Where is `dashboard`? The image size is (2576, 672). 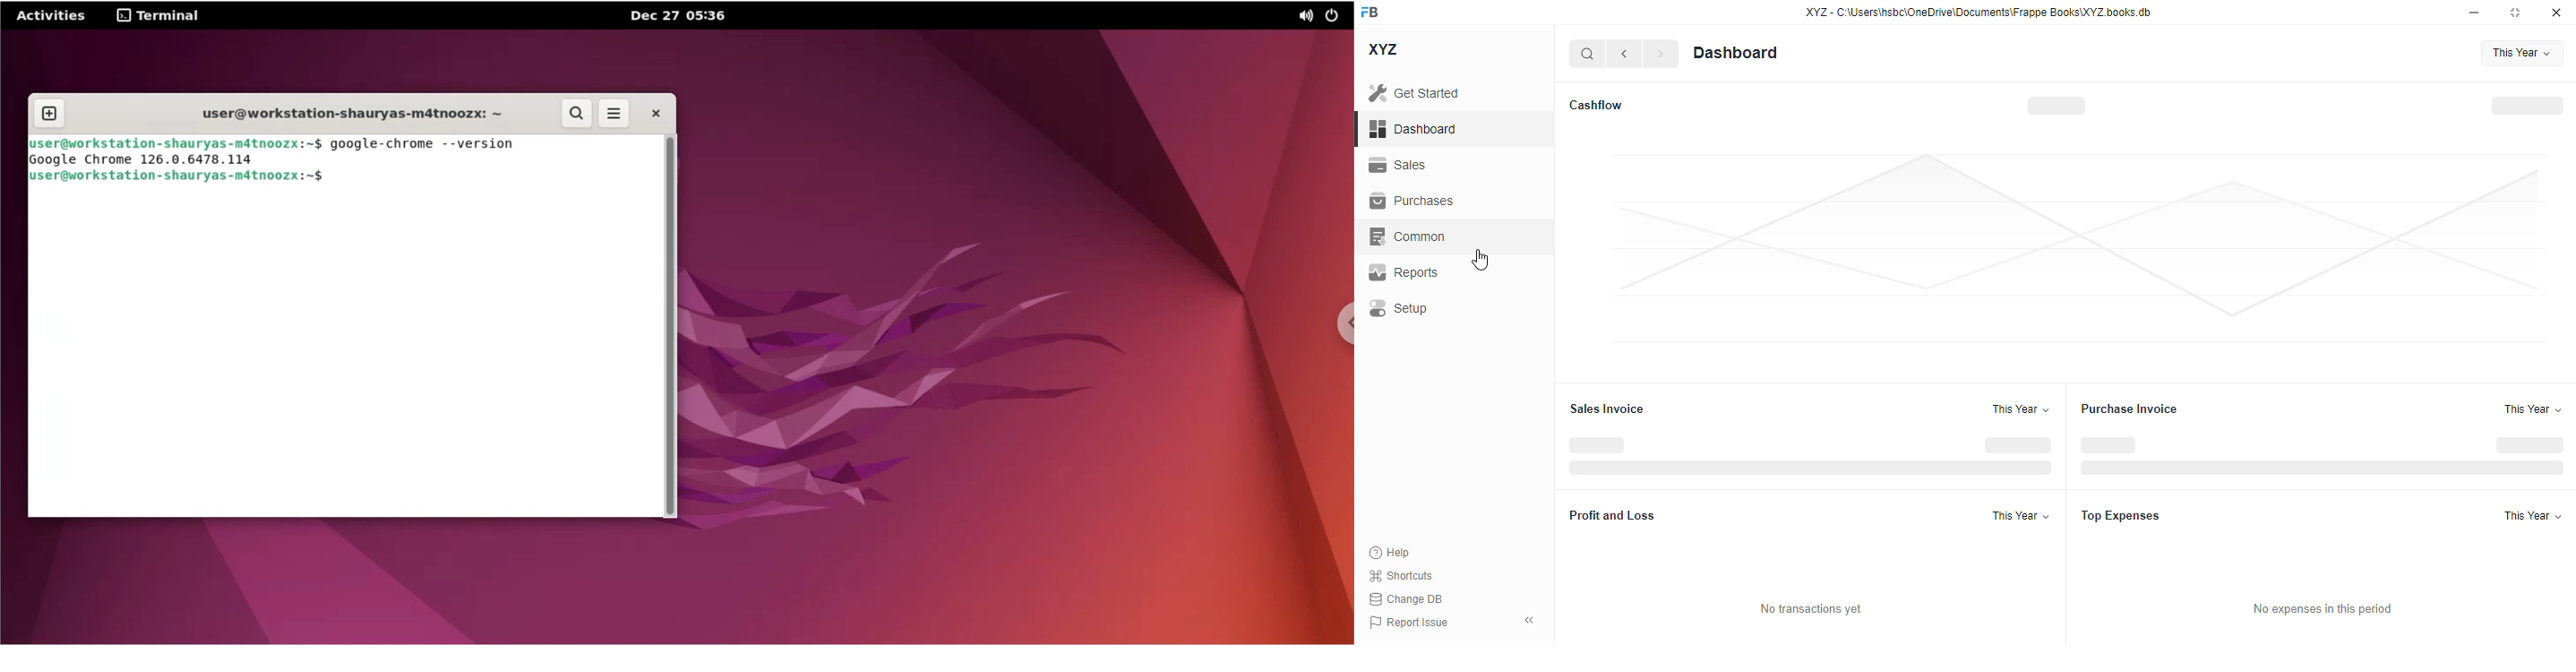
dashboard is located at coordinates (1735, 52).